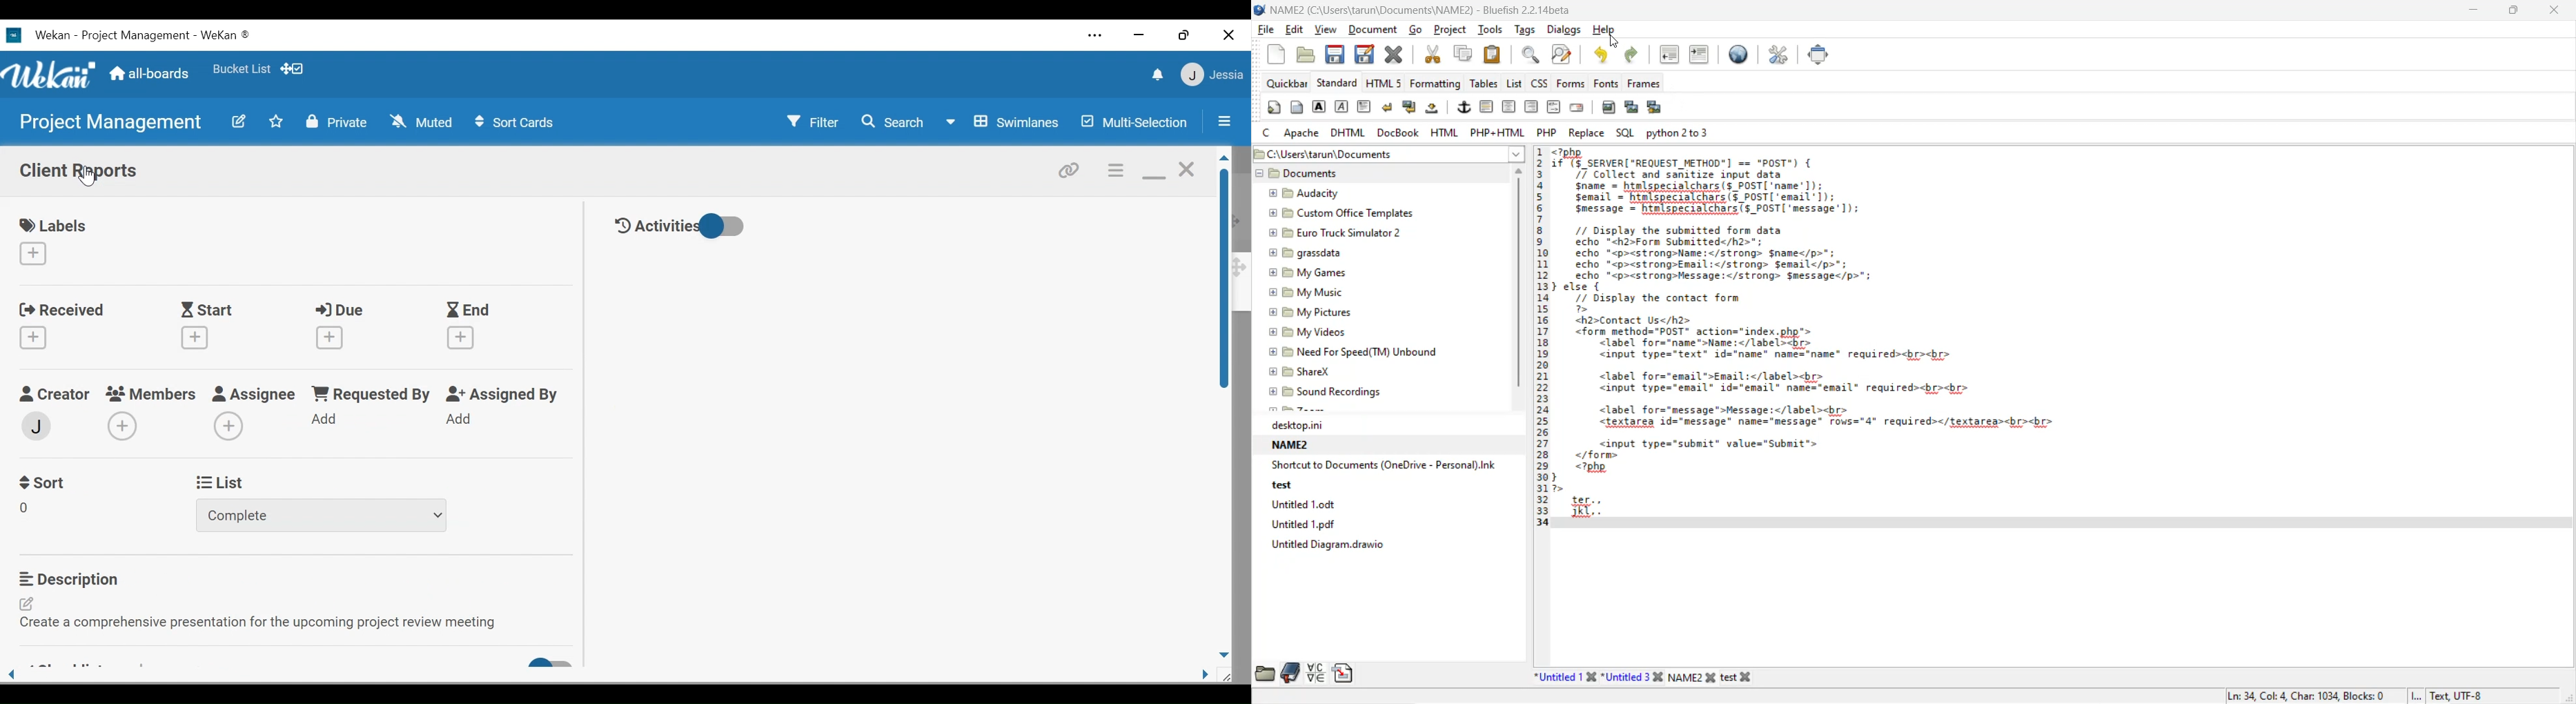 This screenshot has height=728, width=2576. What do you see at coordinates (1411, 107) in the screenshot?
I see `break and clear` at bounding box center [1411, 107].